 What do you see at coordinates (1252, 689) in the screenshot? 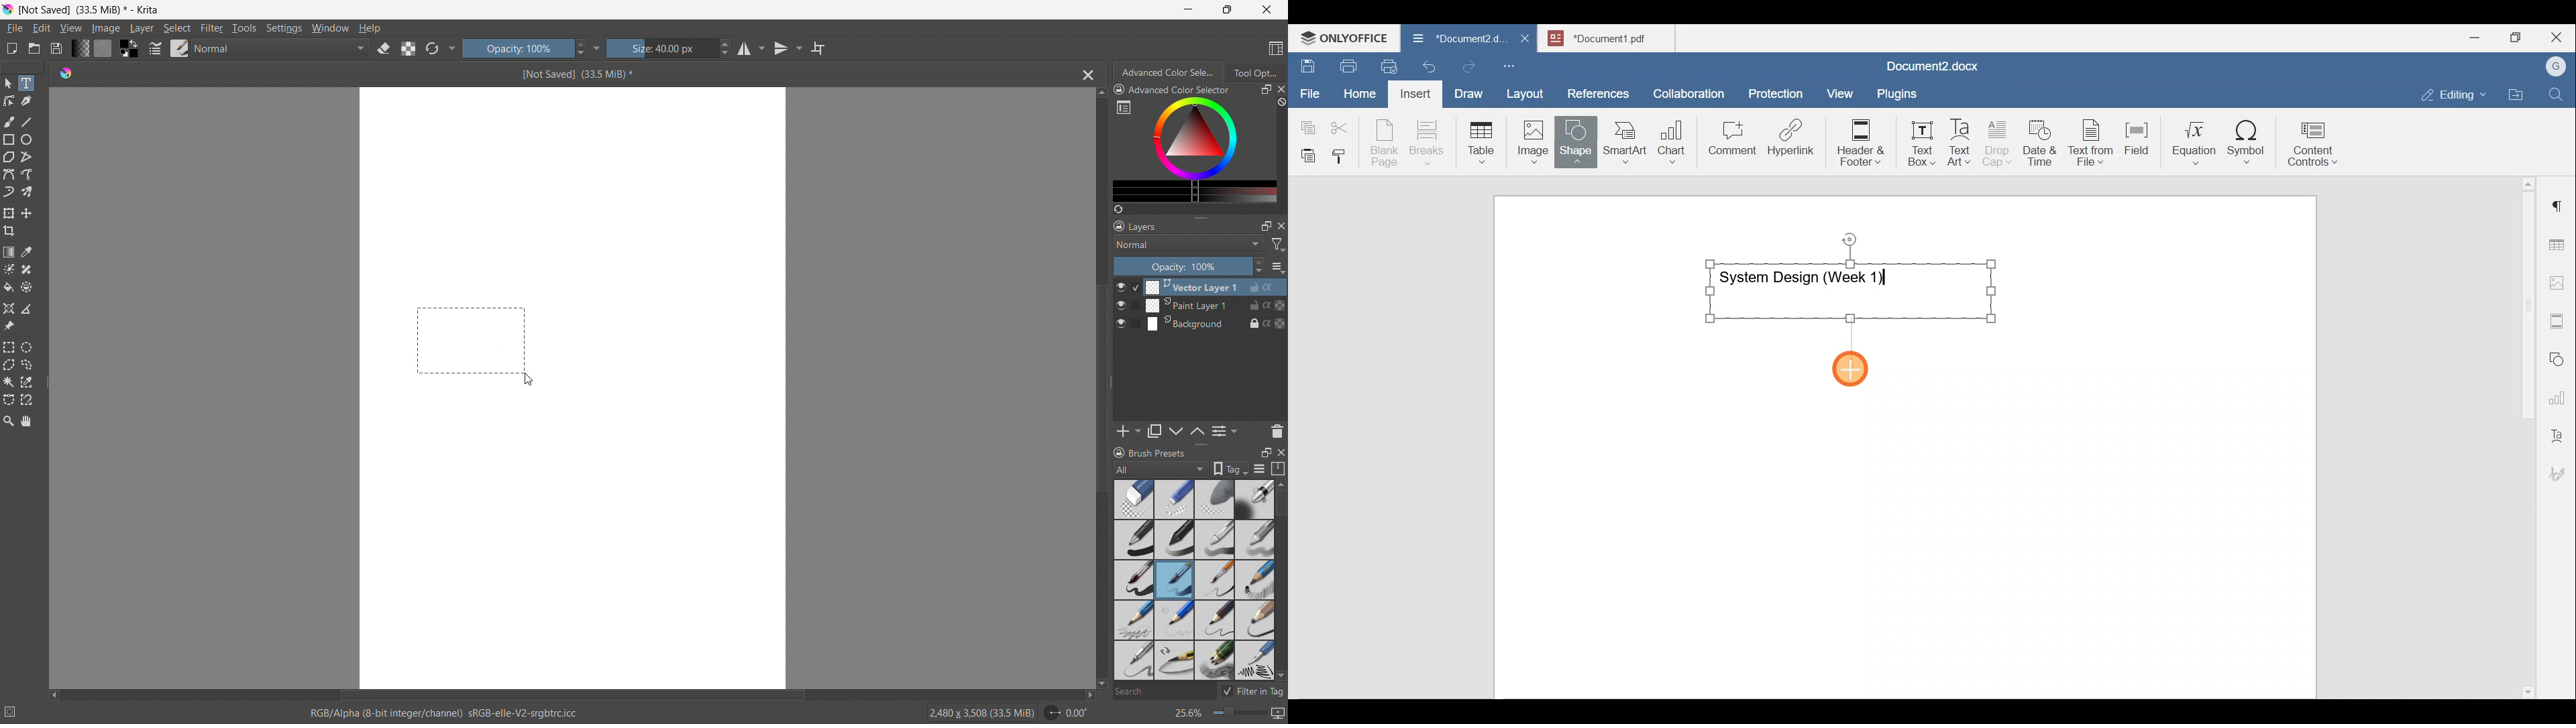
I see `filter in tag` at bounding box center [1252, 689].